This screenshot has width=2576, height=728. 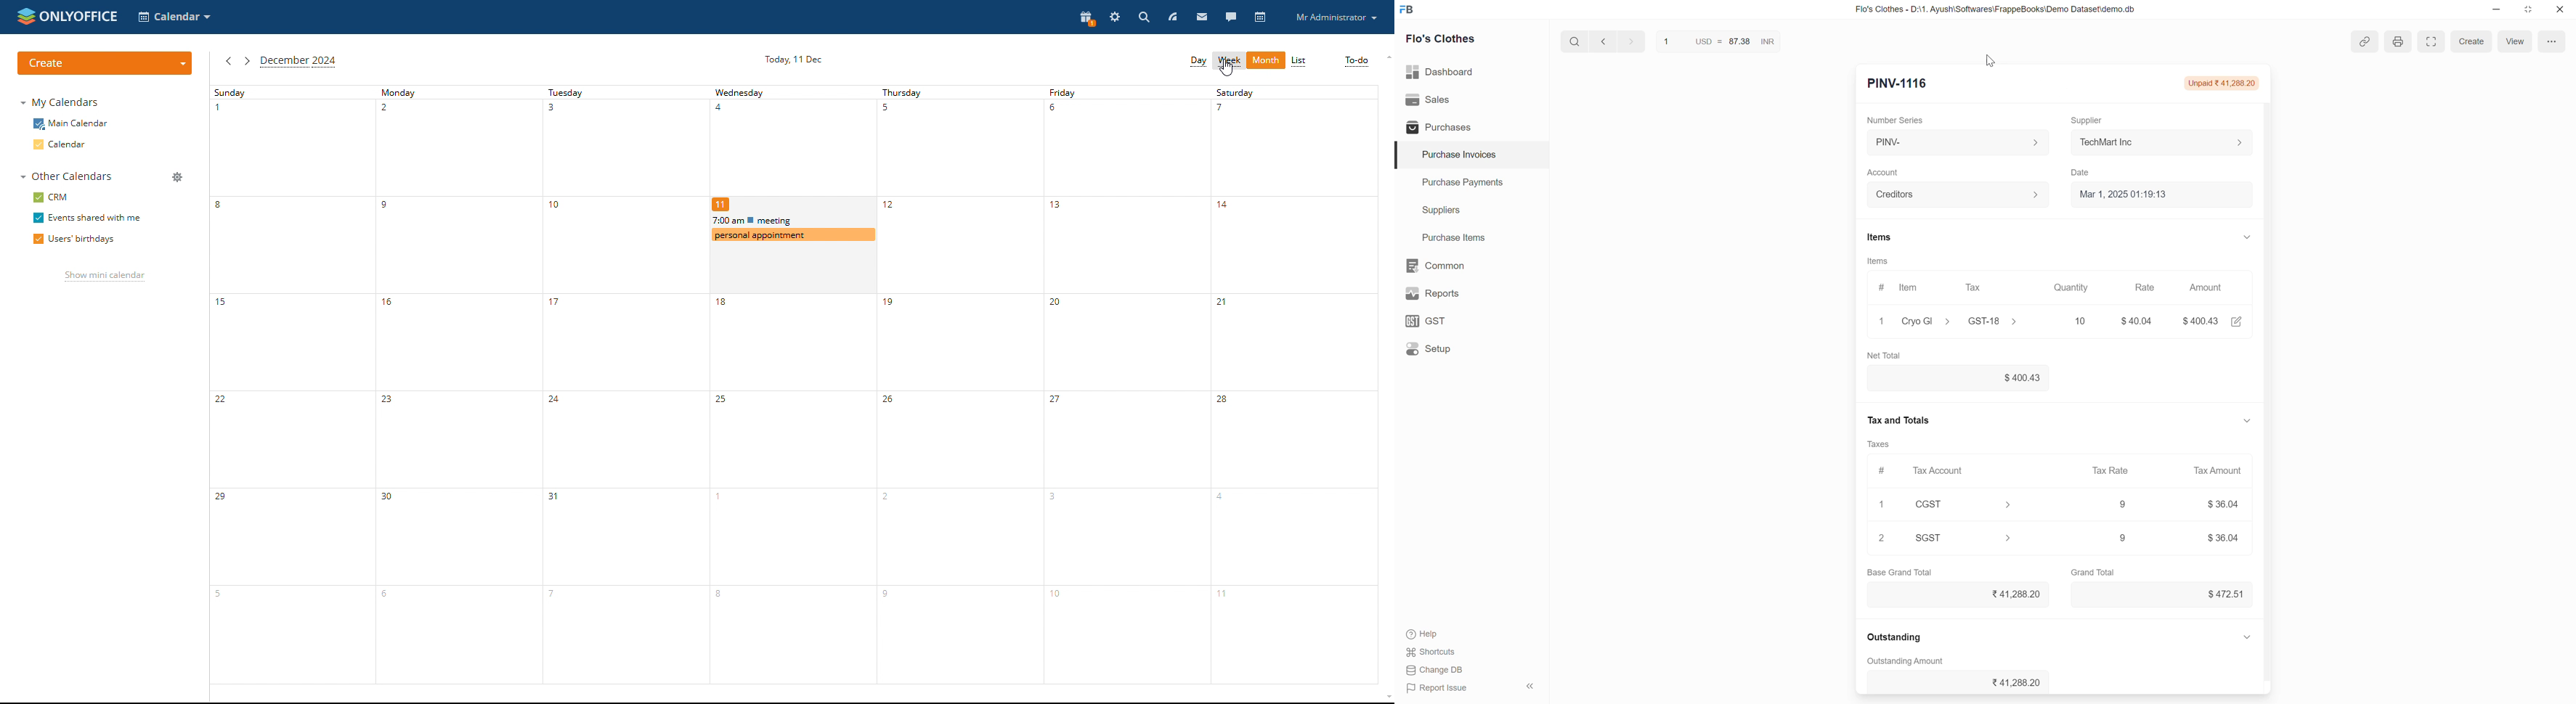 What do you see at coordinates (1453, 155) in the screenshot?
I see `Purchase Invoices` at bounding box center [1453, 155].